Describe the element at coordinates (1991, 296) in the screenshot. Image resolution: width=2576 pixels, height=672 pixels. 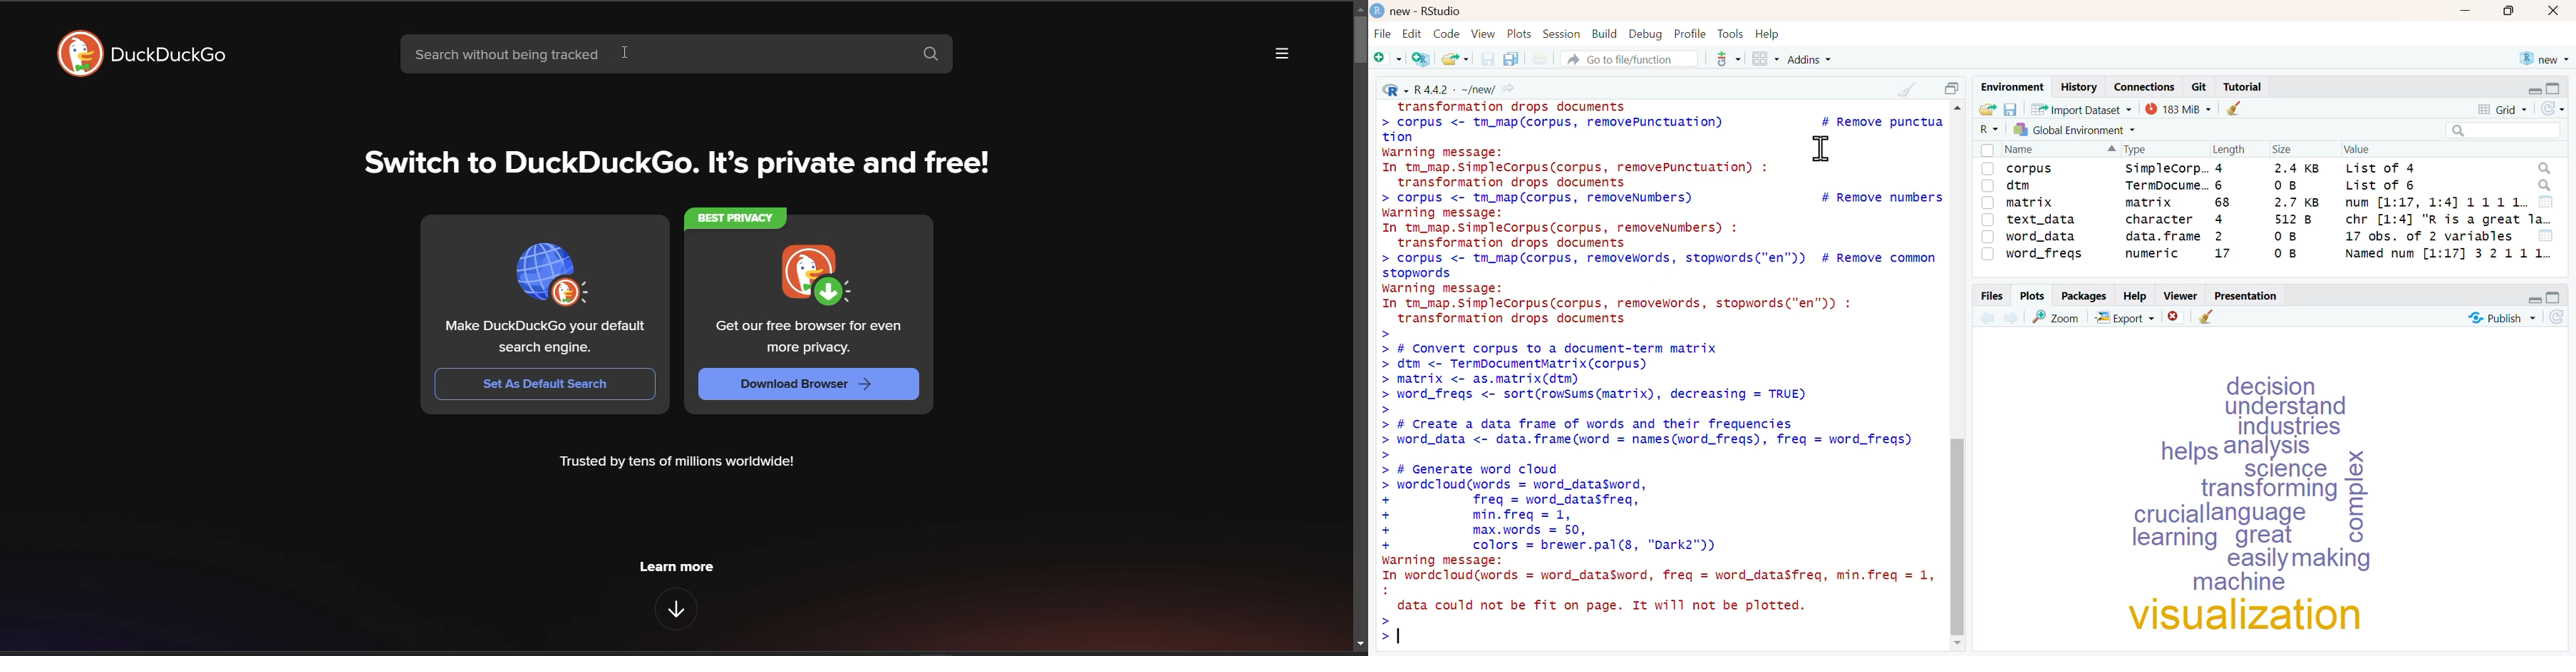
I see `Files` at that location.